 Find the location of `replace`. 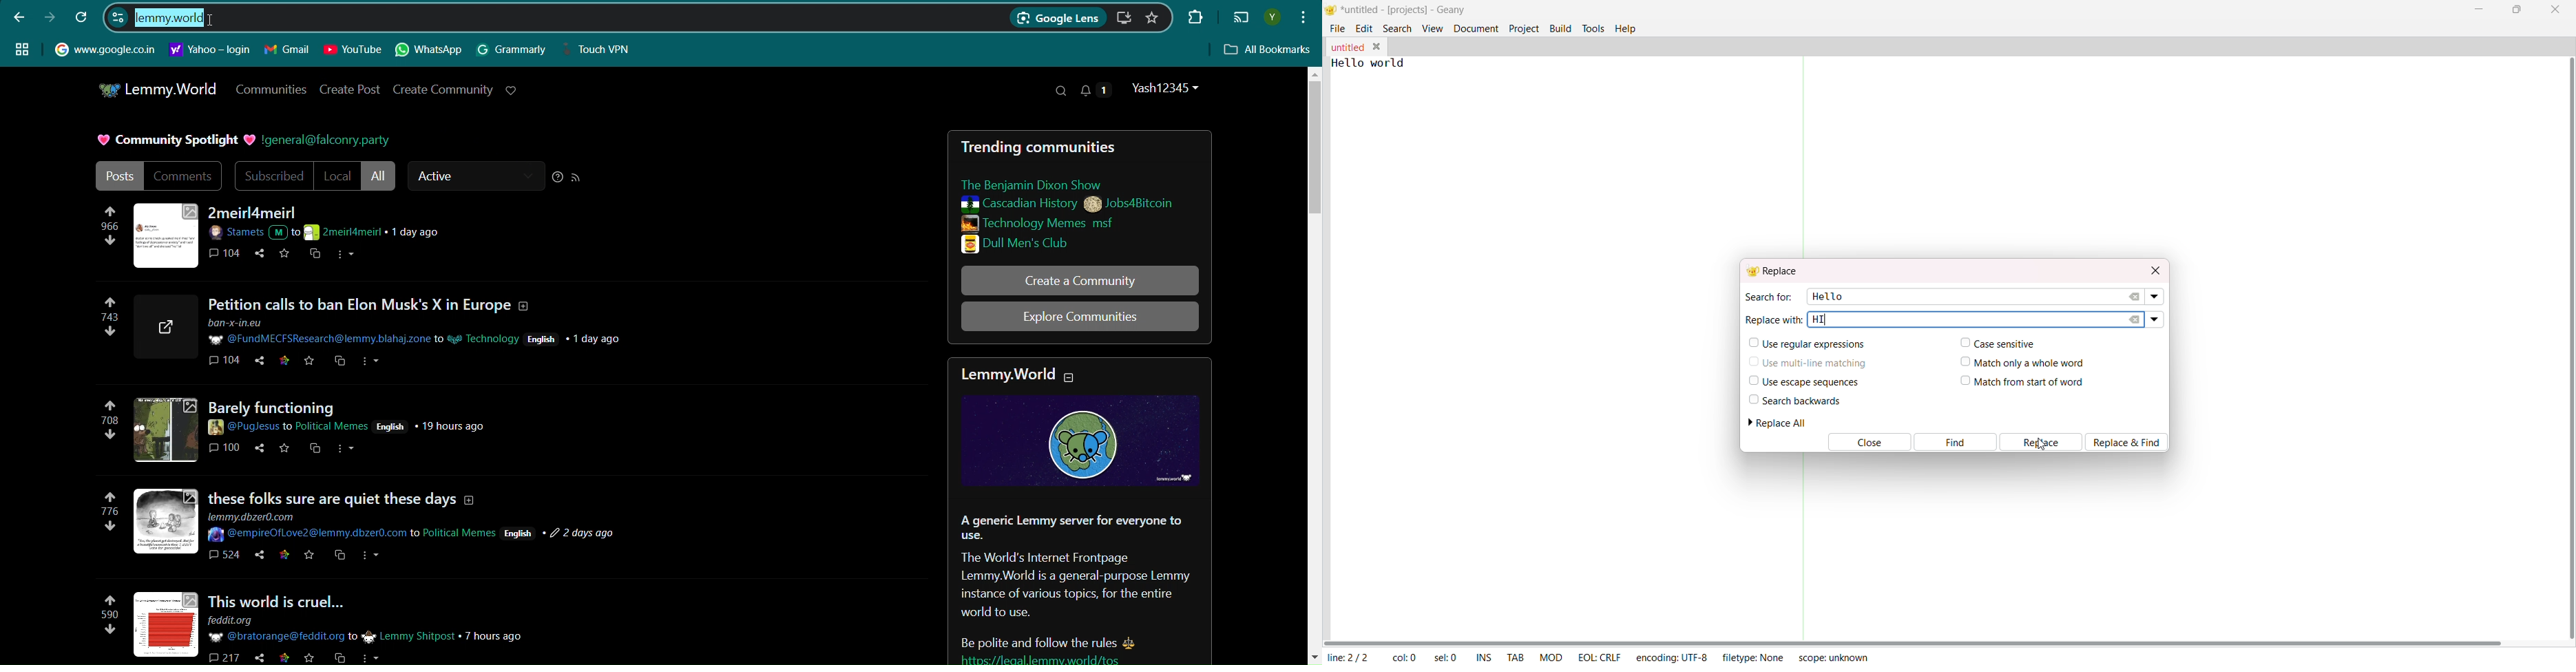

replace is located at coordinates (1776, 271).